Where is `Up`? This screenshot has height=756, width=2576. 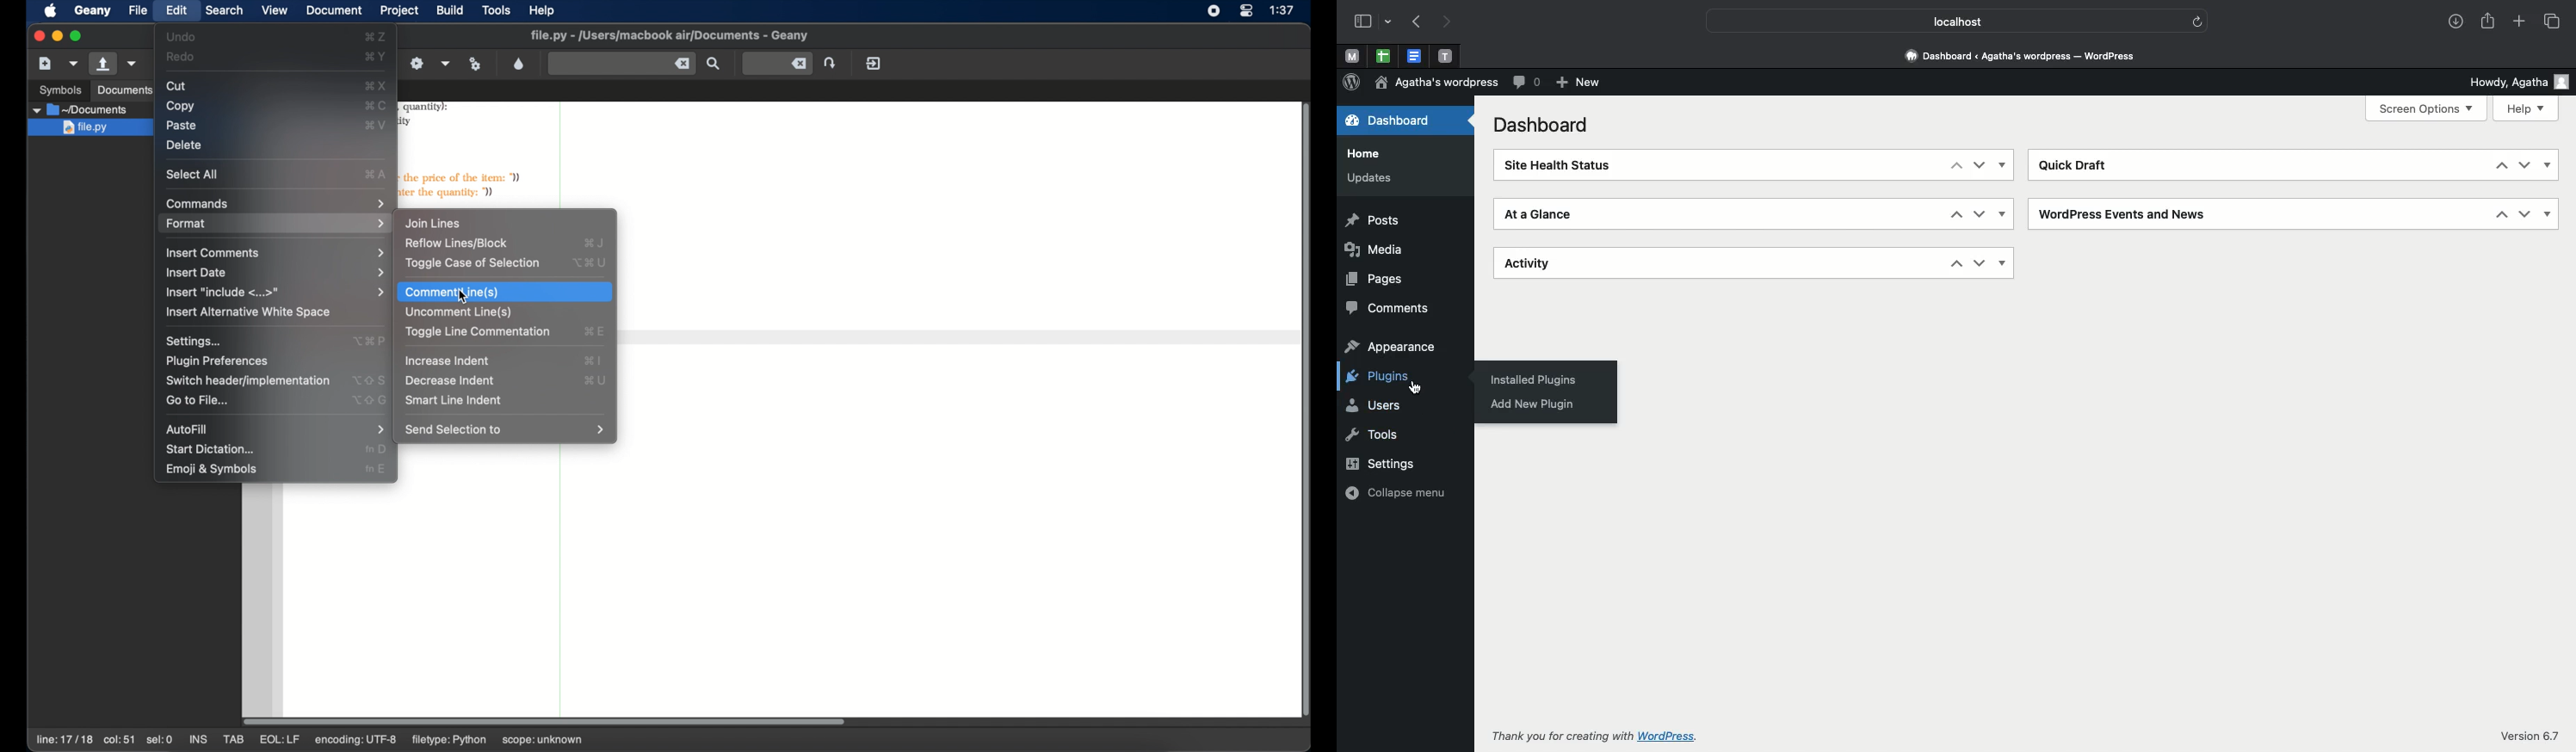 Up is located at coordinates (1953, 163).